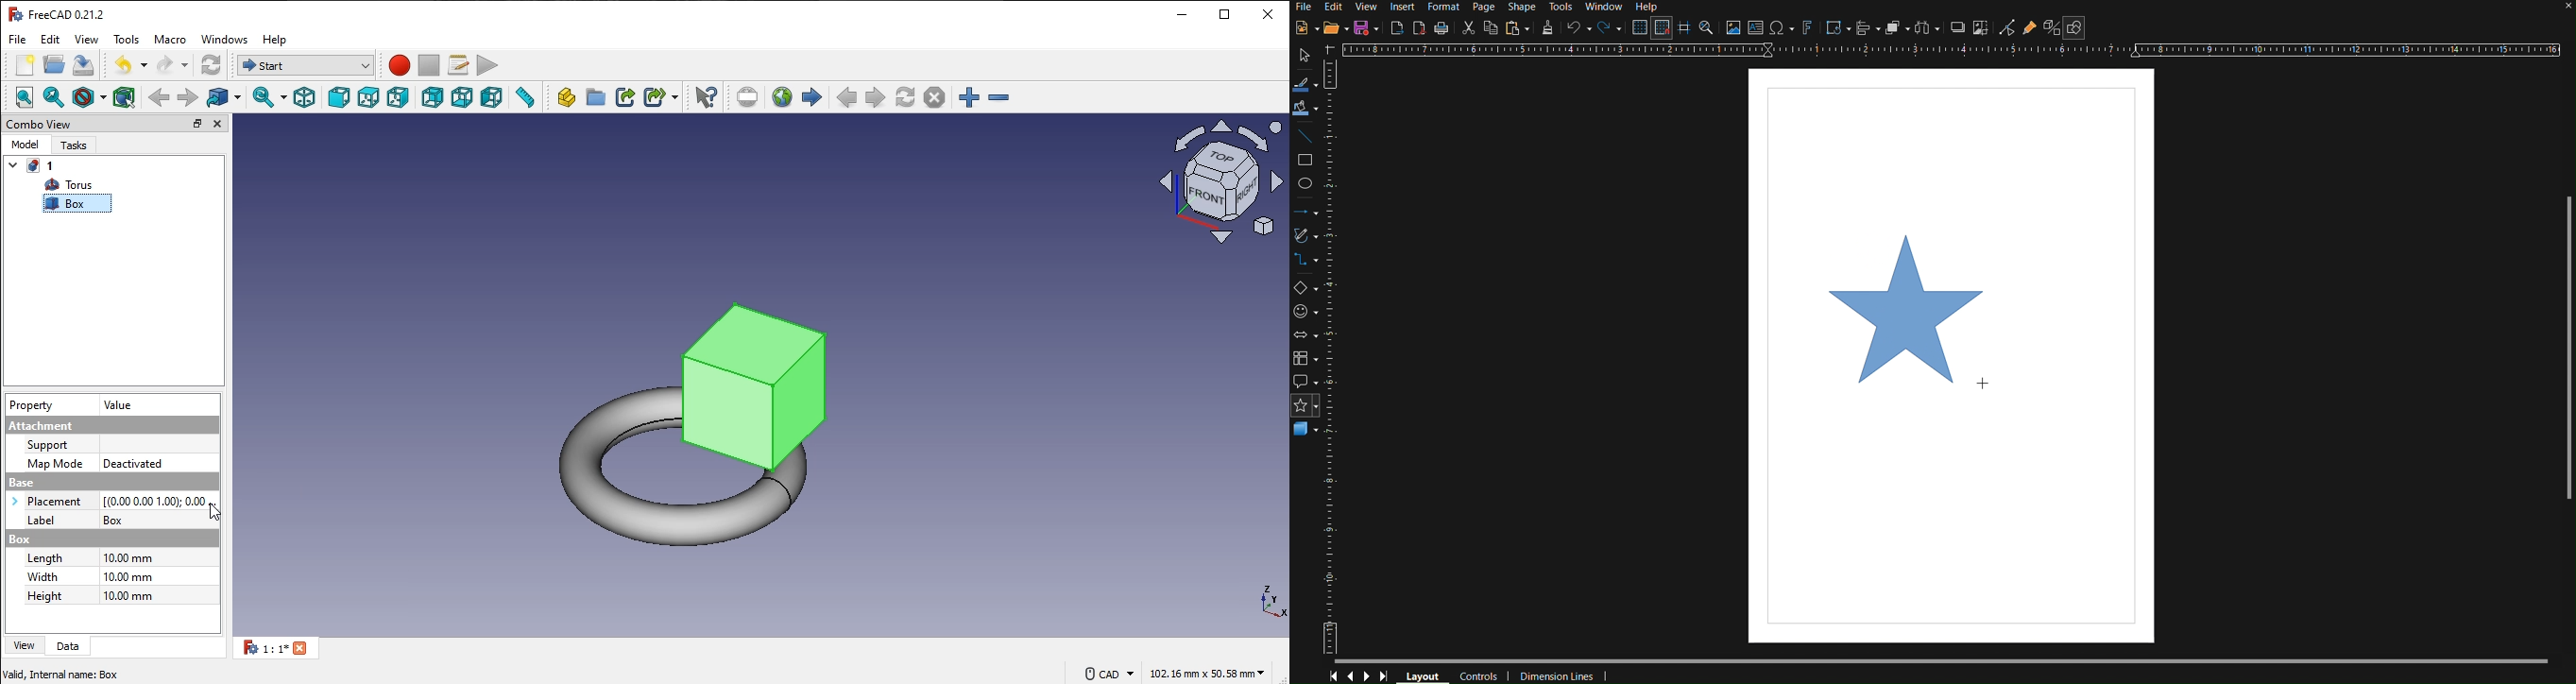 The image size is (2576, 700). Describe the element at coordinates (2561, 340) in the screenshot. I see `Scrollbar` at that location.